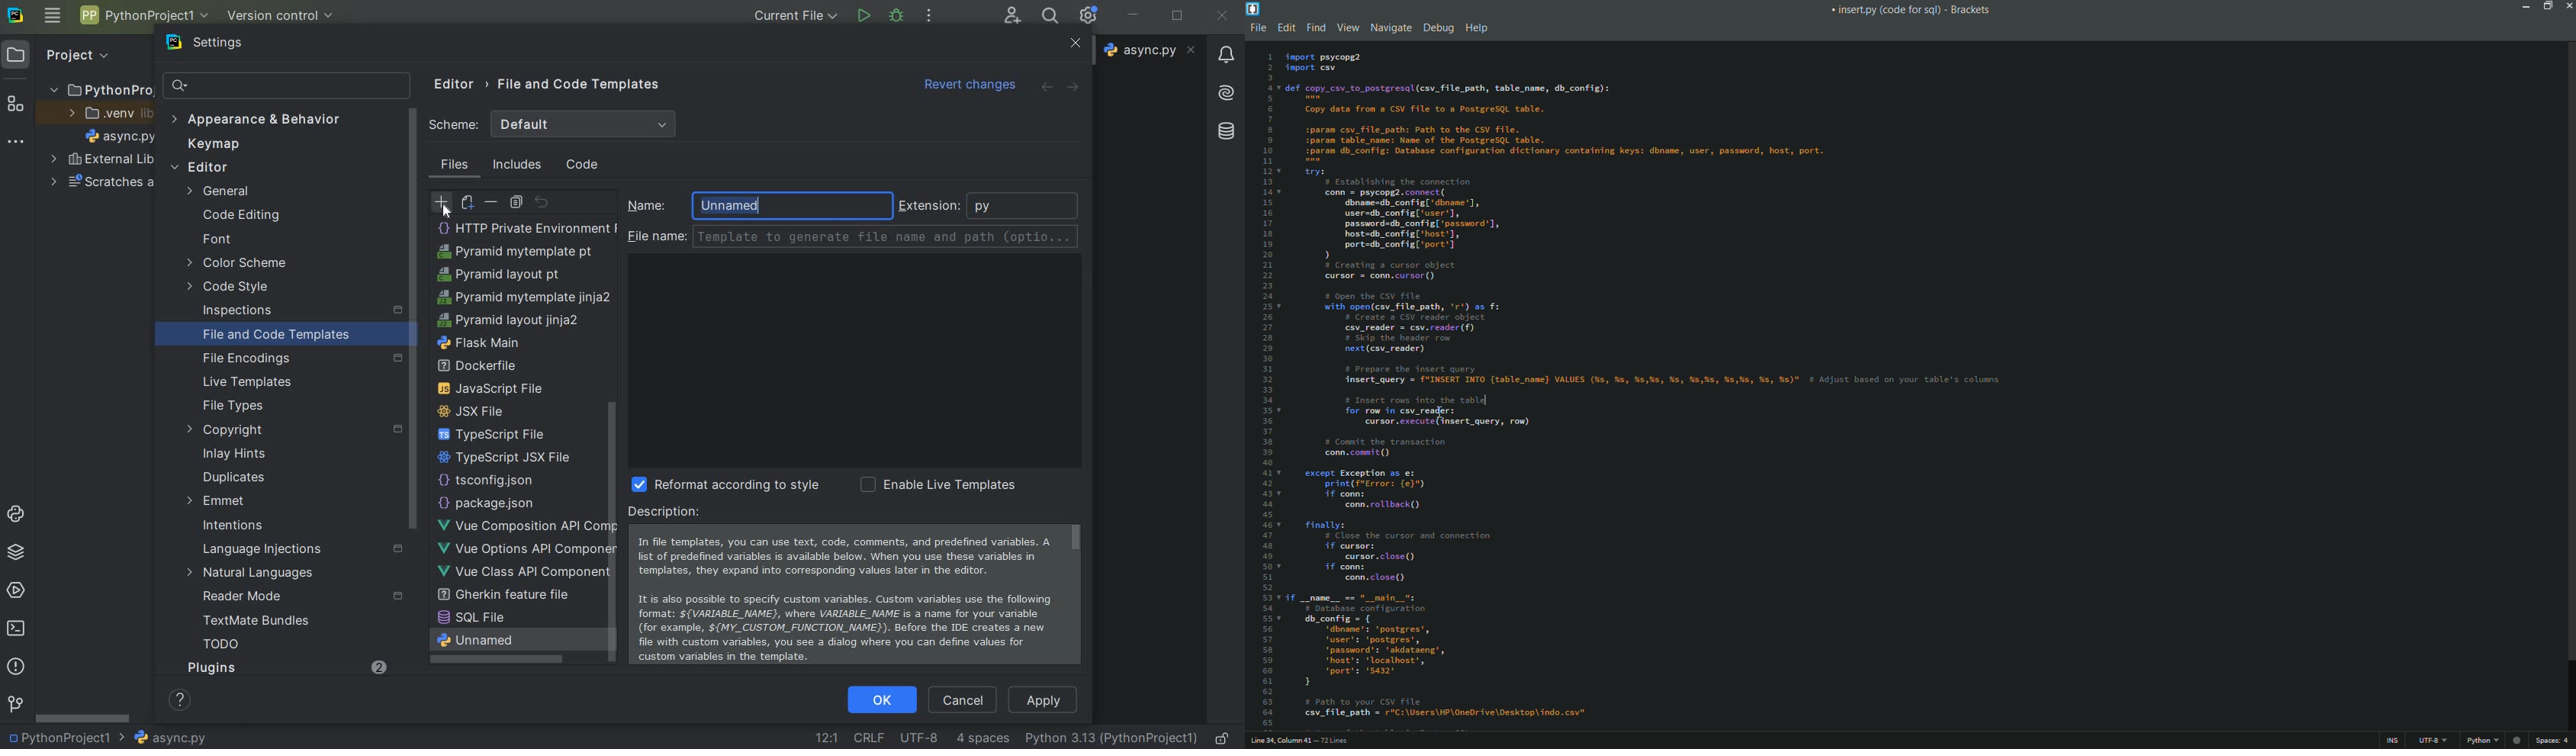 This screenshot has width=2576, height=756. Describe the element at coordinates (2433, 741) in the screenshot. I see `file encoding` at that location.